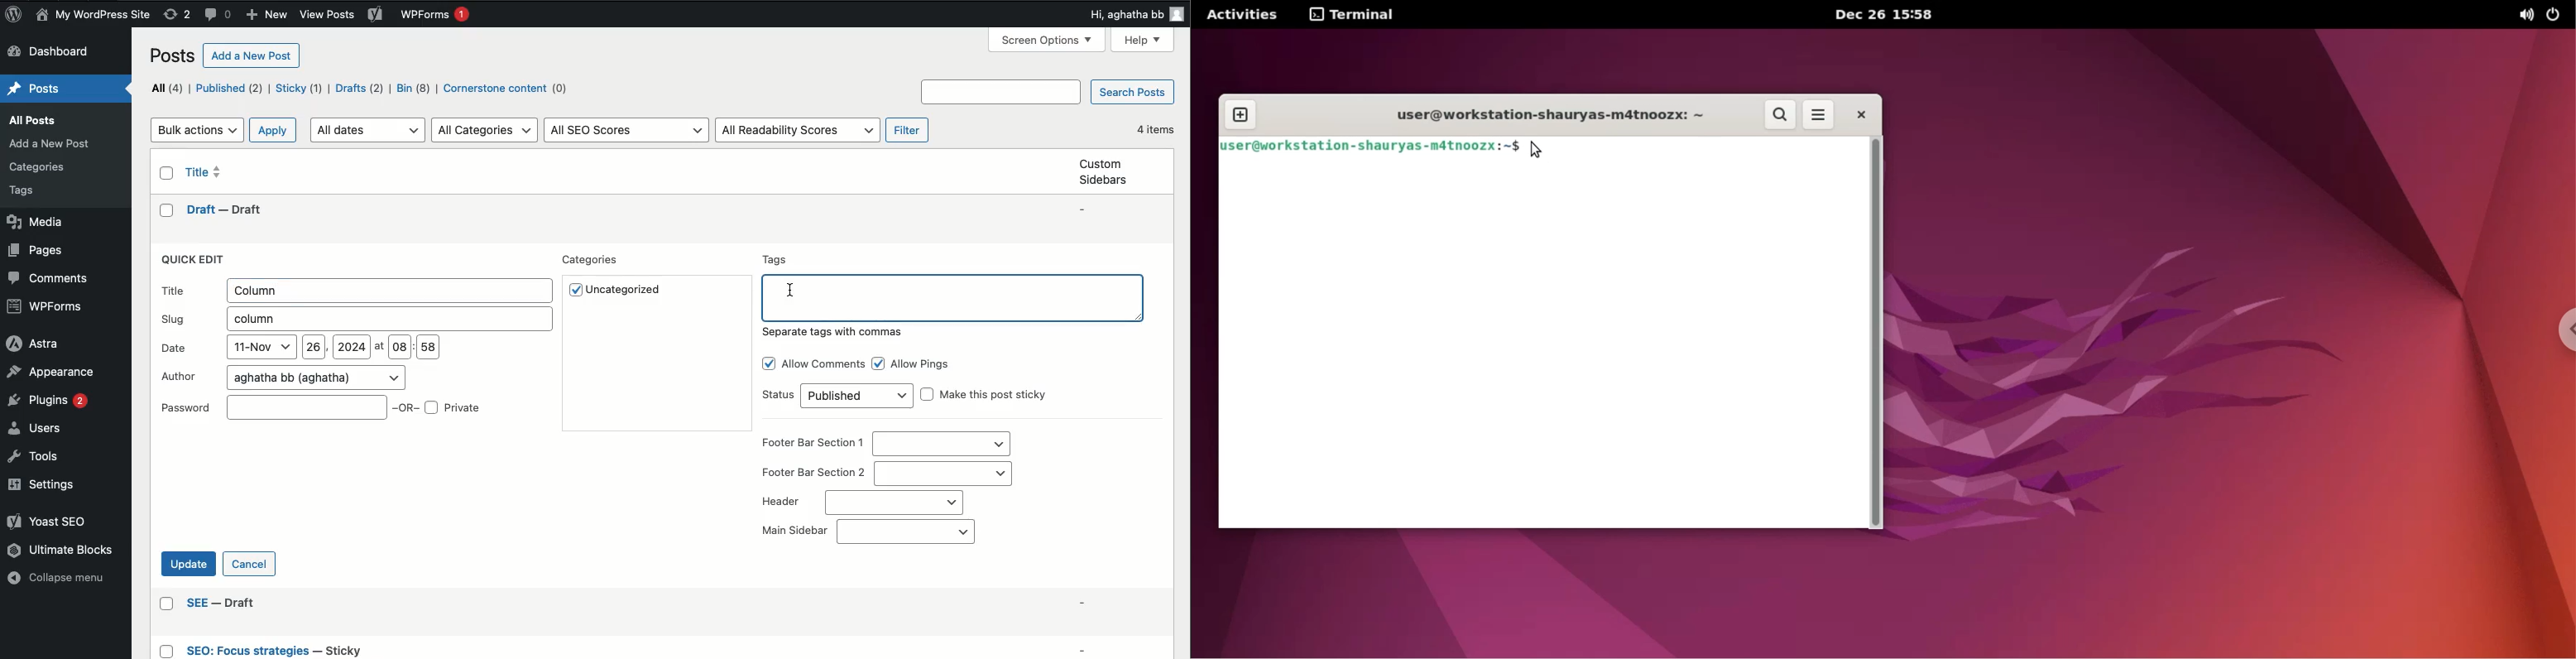 The width and height of the screenshot is (2576, 672). Describe the element at coordinates (275, 129) in the screenshot. I see `Apply` at that location.